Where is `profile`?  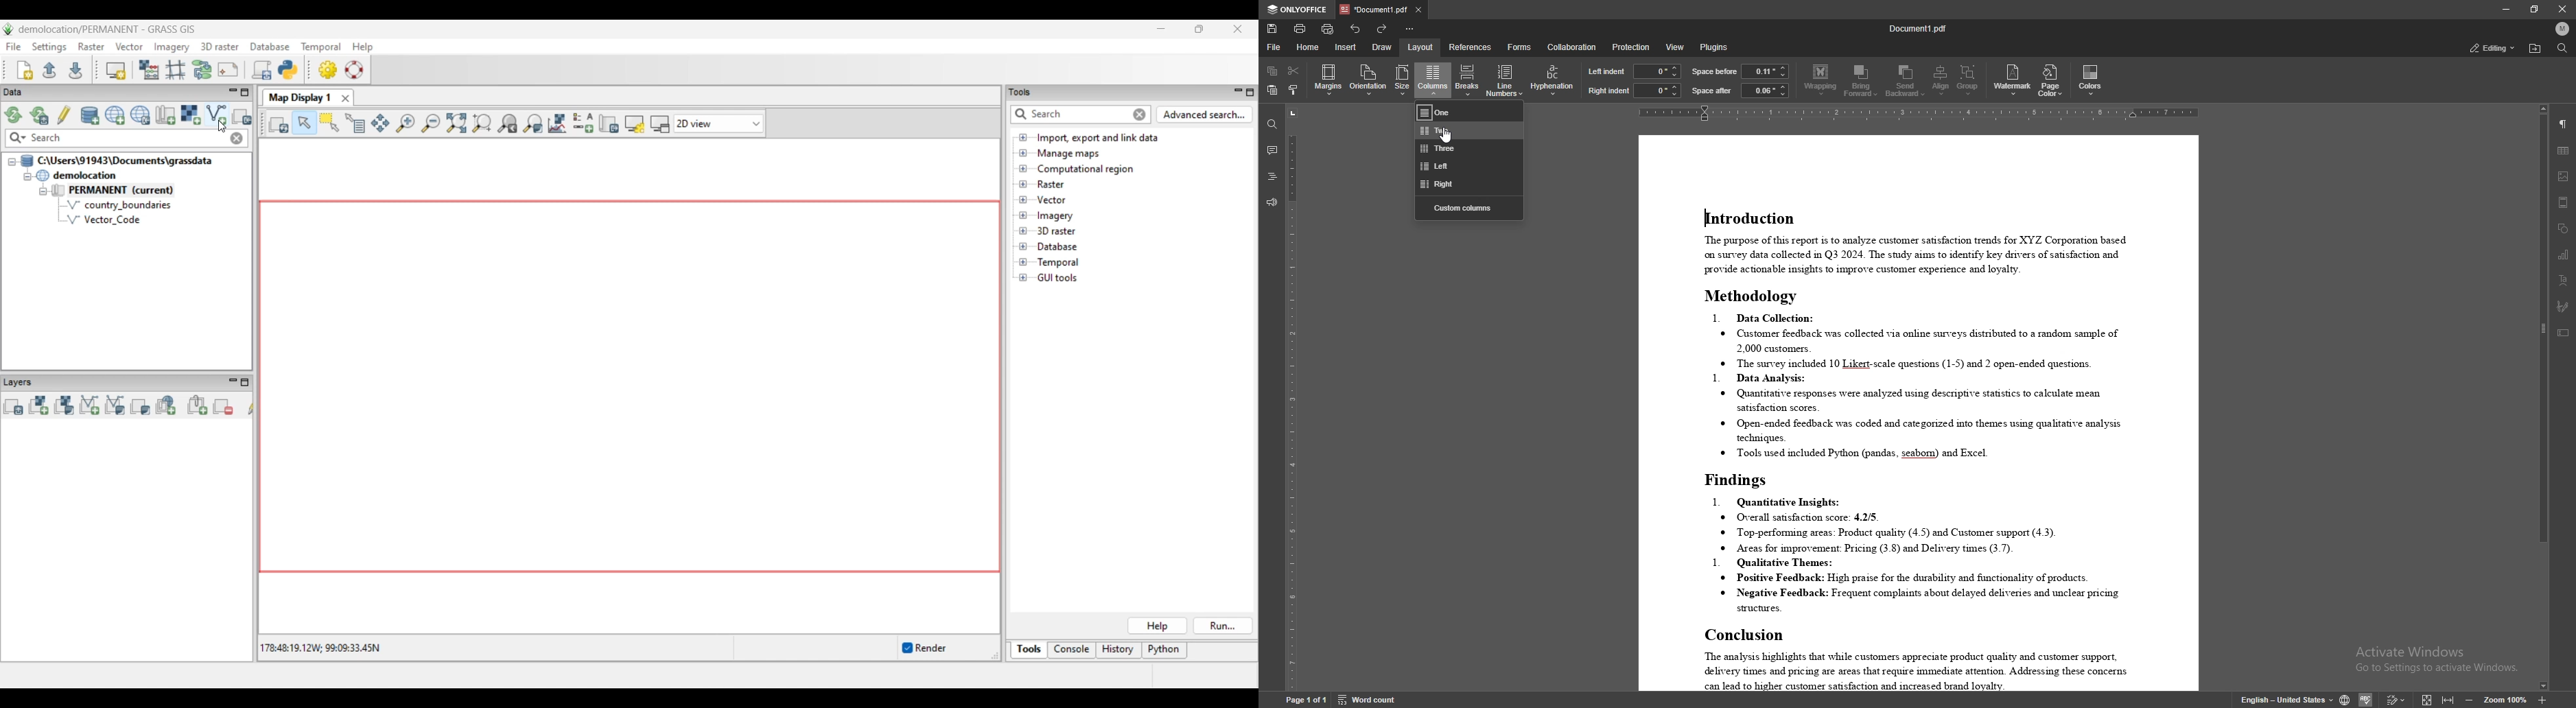 profile is located at coordinates (2563, 28).